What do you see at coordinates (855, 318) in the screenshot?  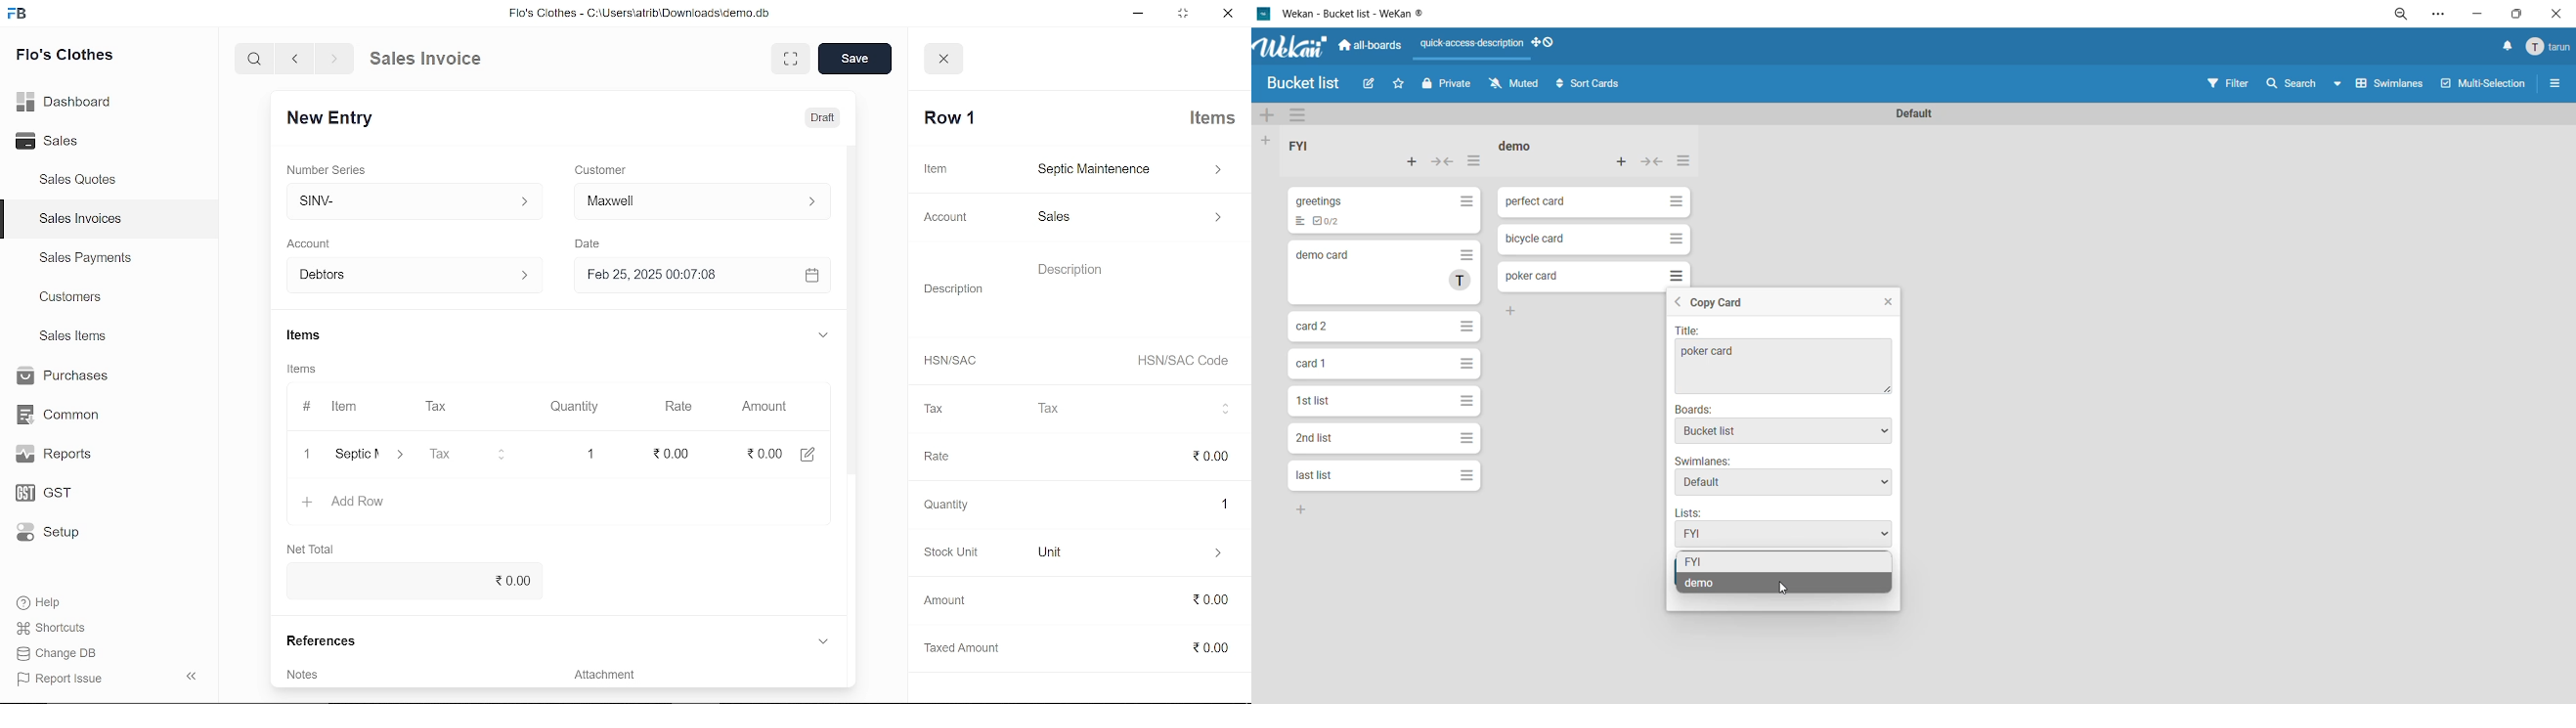 I see `vertical scrollbar` at bounding box center [855, 318].